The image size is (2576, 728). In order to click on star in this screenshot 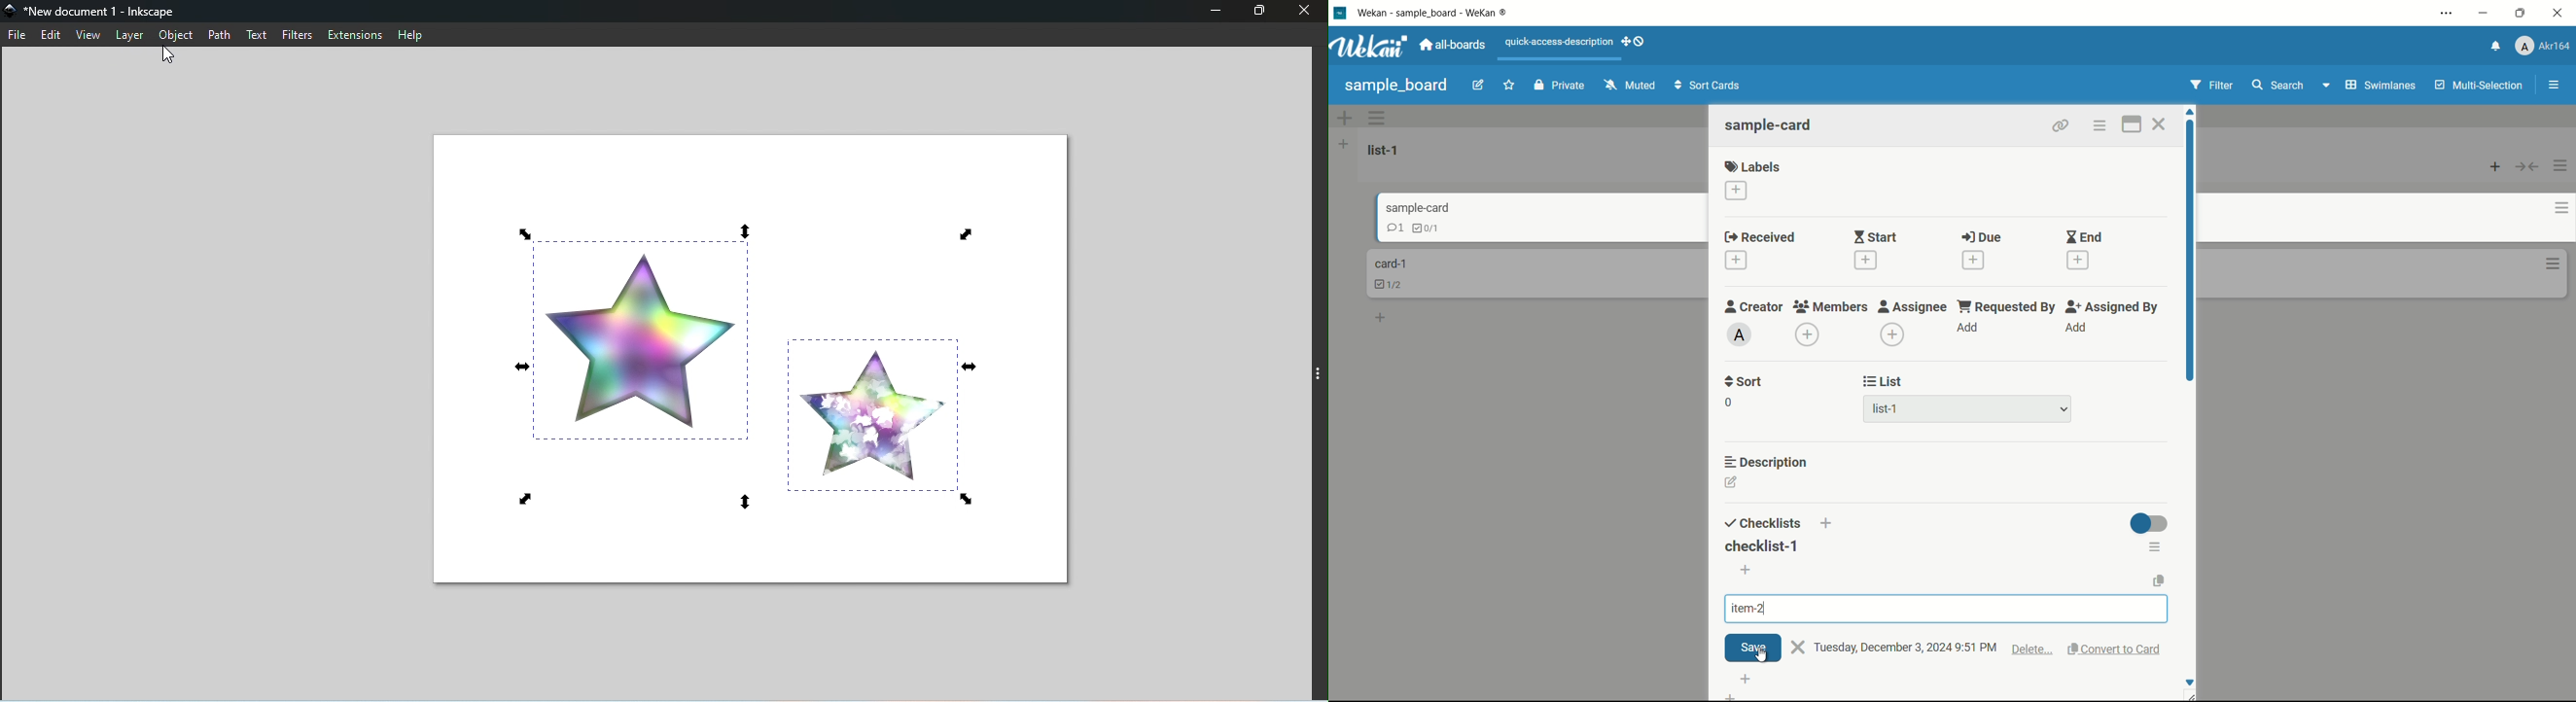, I will do `click(1508, 84)`.